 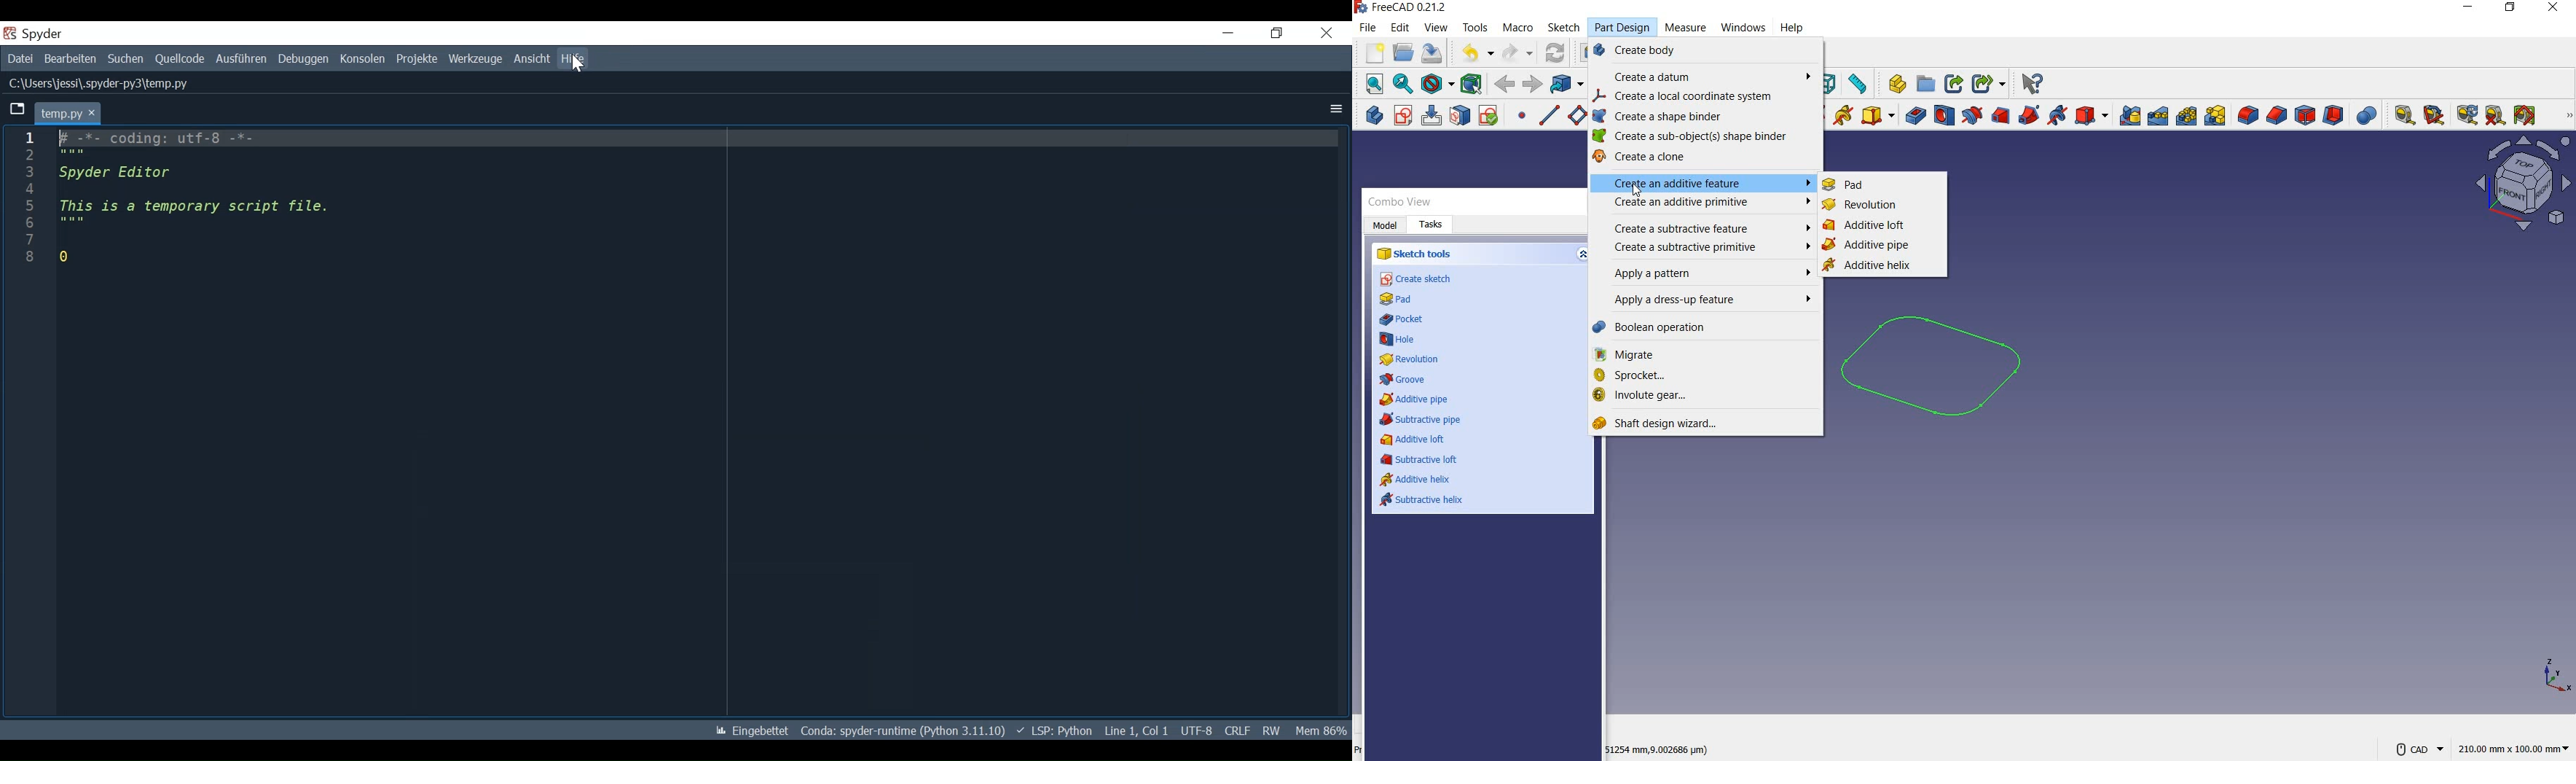 What do you see at coordinates (1956, 83) in the screenshot?
I see `Share` at bounding box center [1956, 83].